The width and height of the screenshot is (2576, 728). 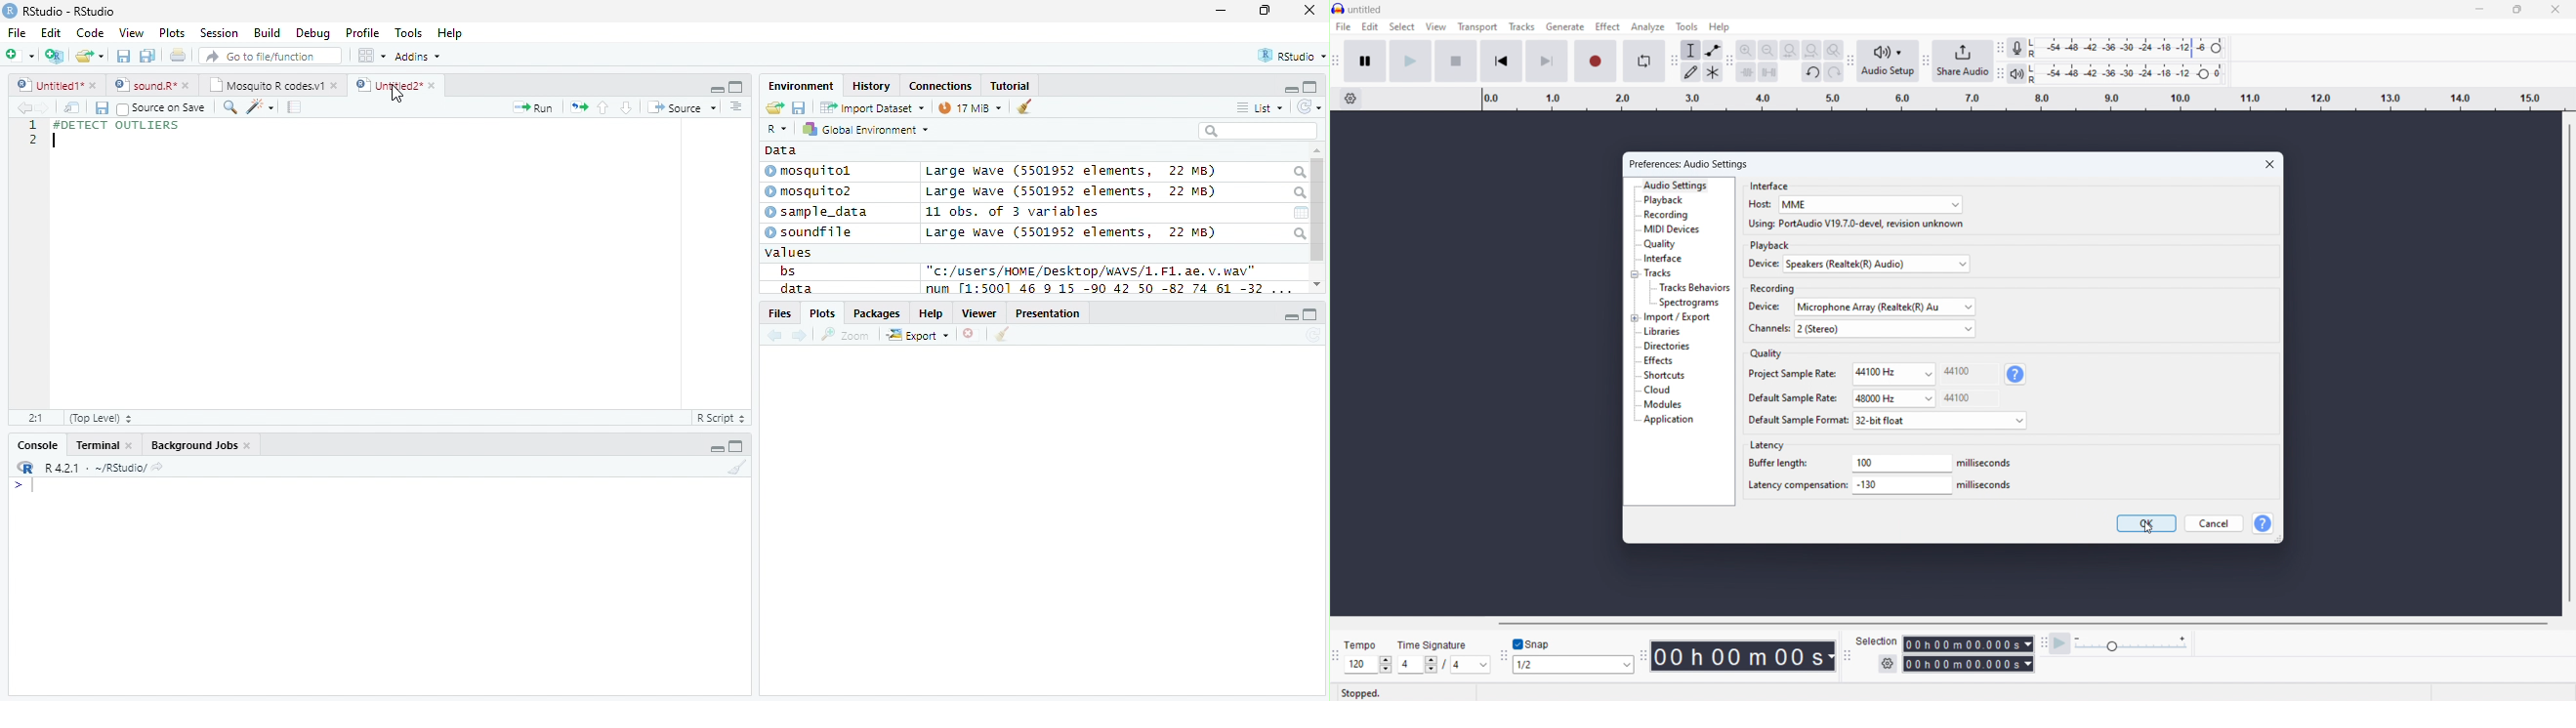 What do you see at coordinates (69, 11) in the screenshot?
I see `RStudio - RStudio` at bounding box center [69, 11].